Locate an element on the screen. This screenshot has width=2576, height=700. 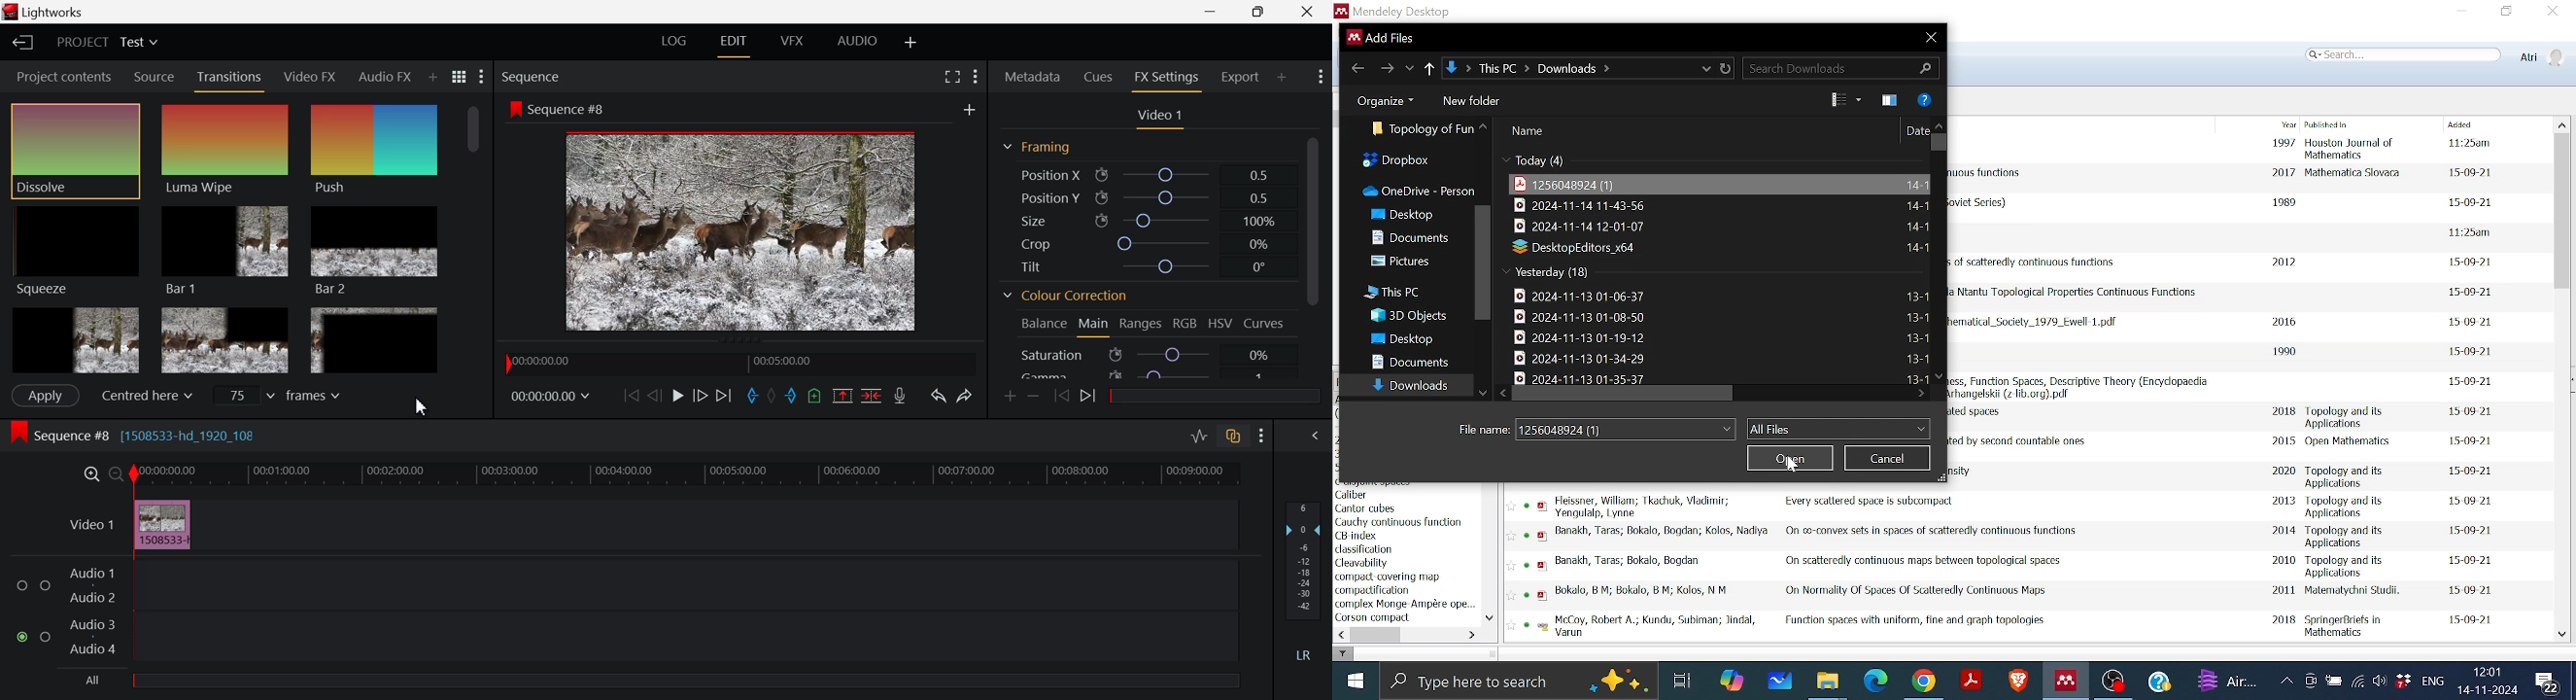
Restore down is located at coordinates (2507, 12).